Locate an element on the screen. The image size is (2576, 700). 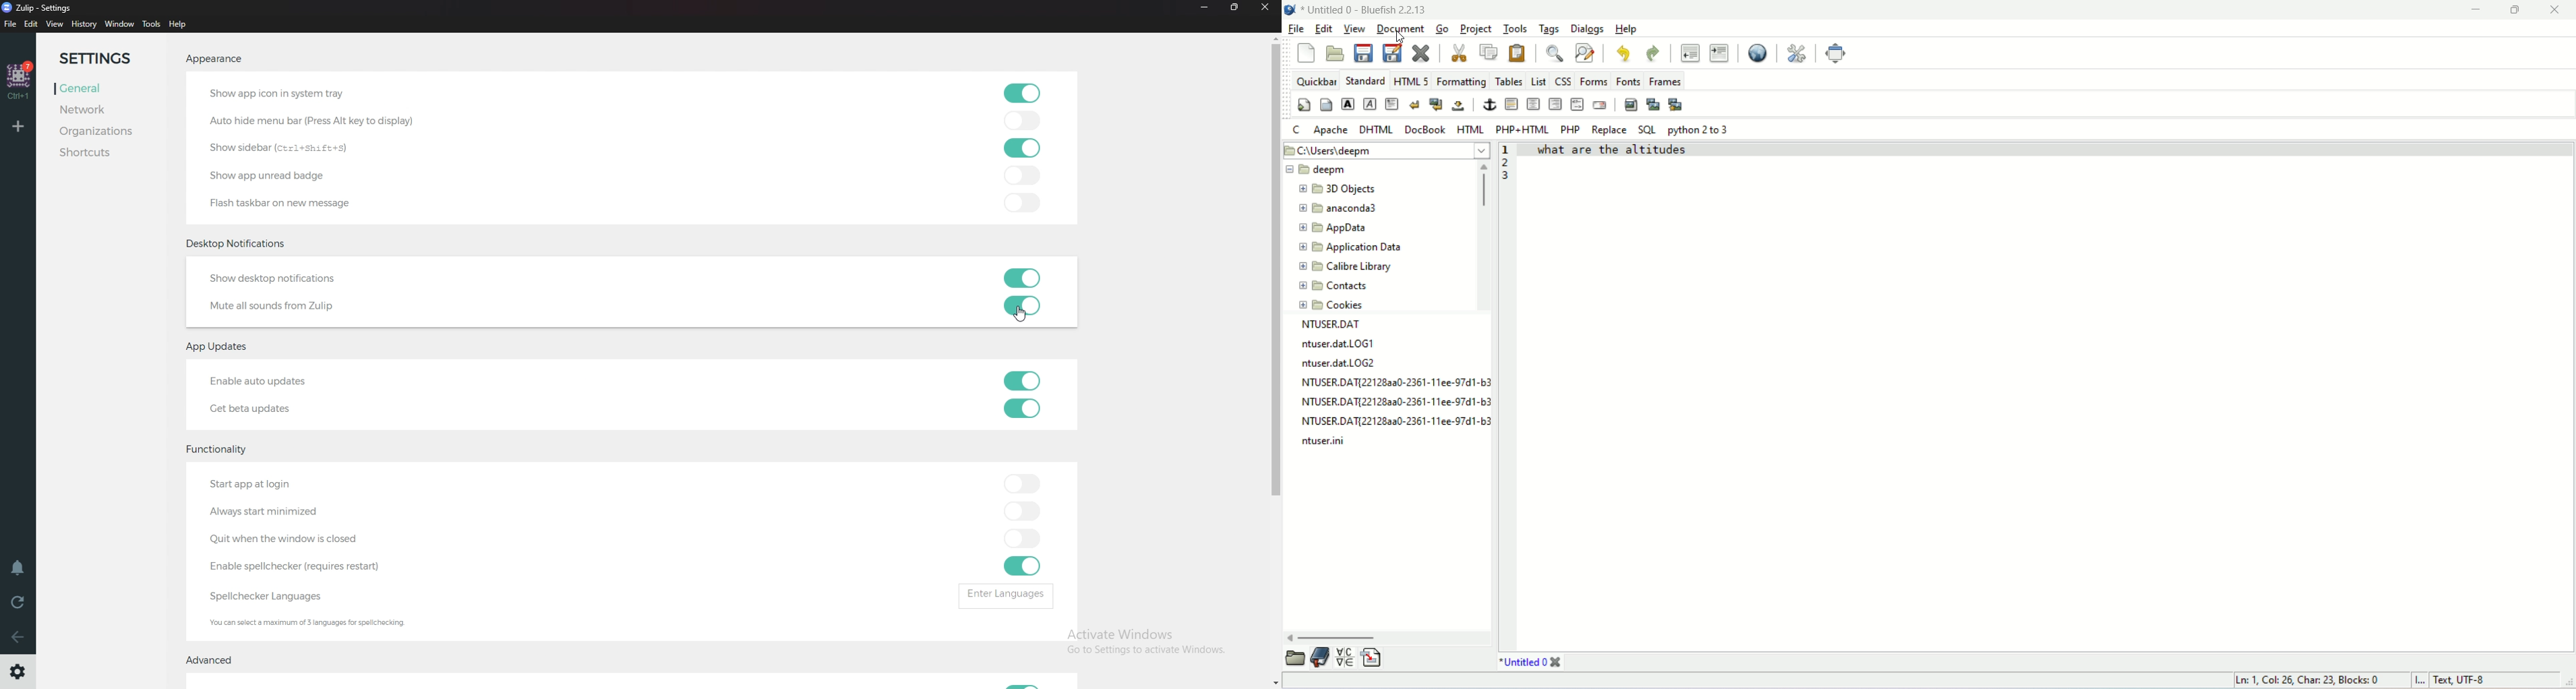
General is located at coordinates (77, 89).